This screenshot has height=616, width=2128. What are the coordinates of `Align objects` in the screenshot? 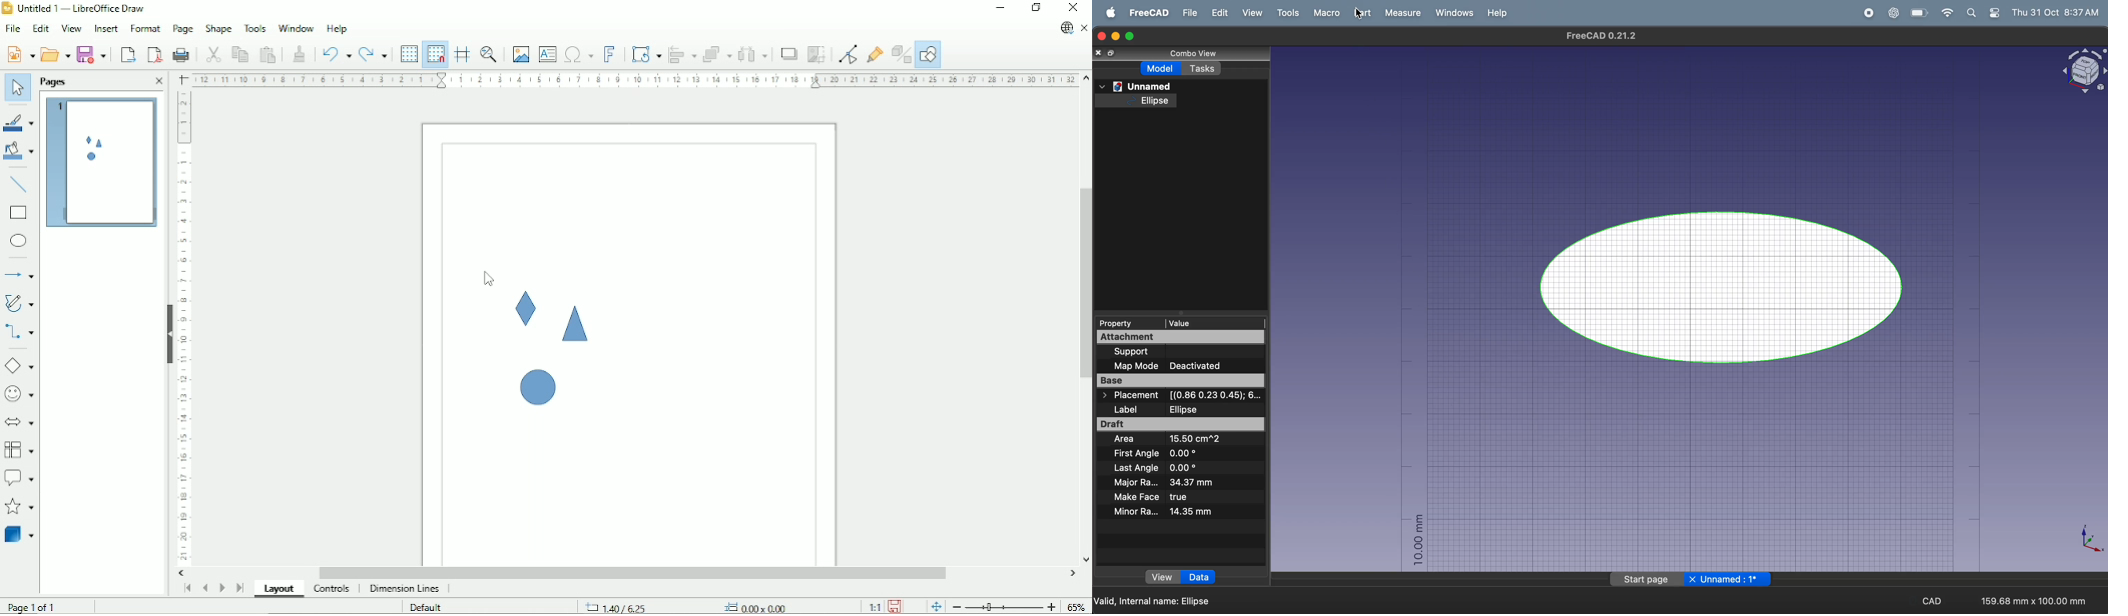 It's located at (682, 54).